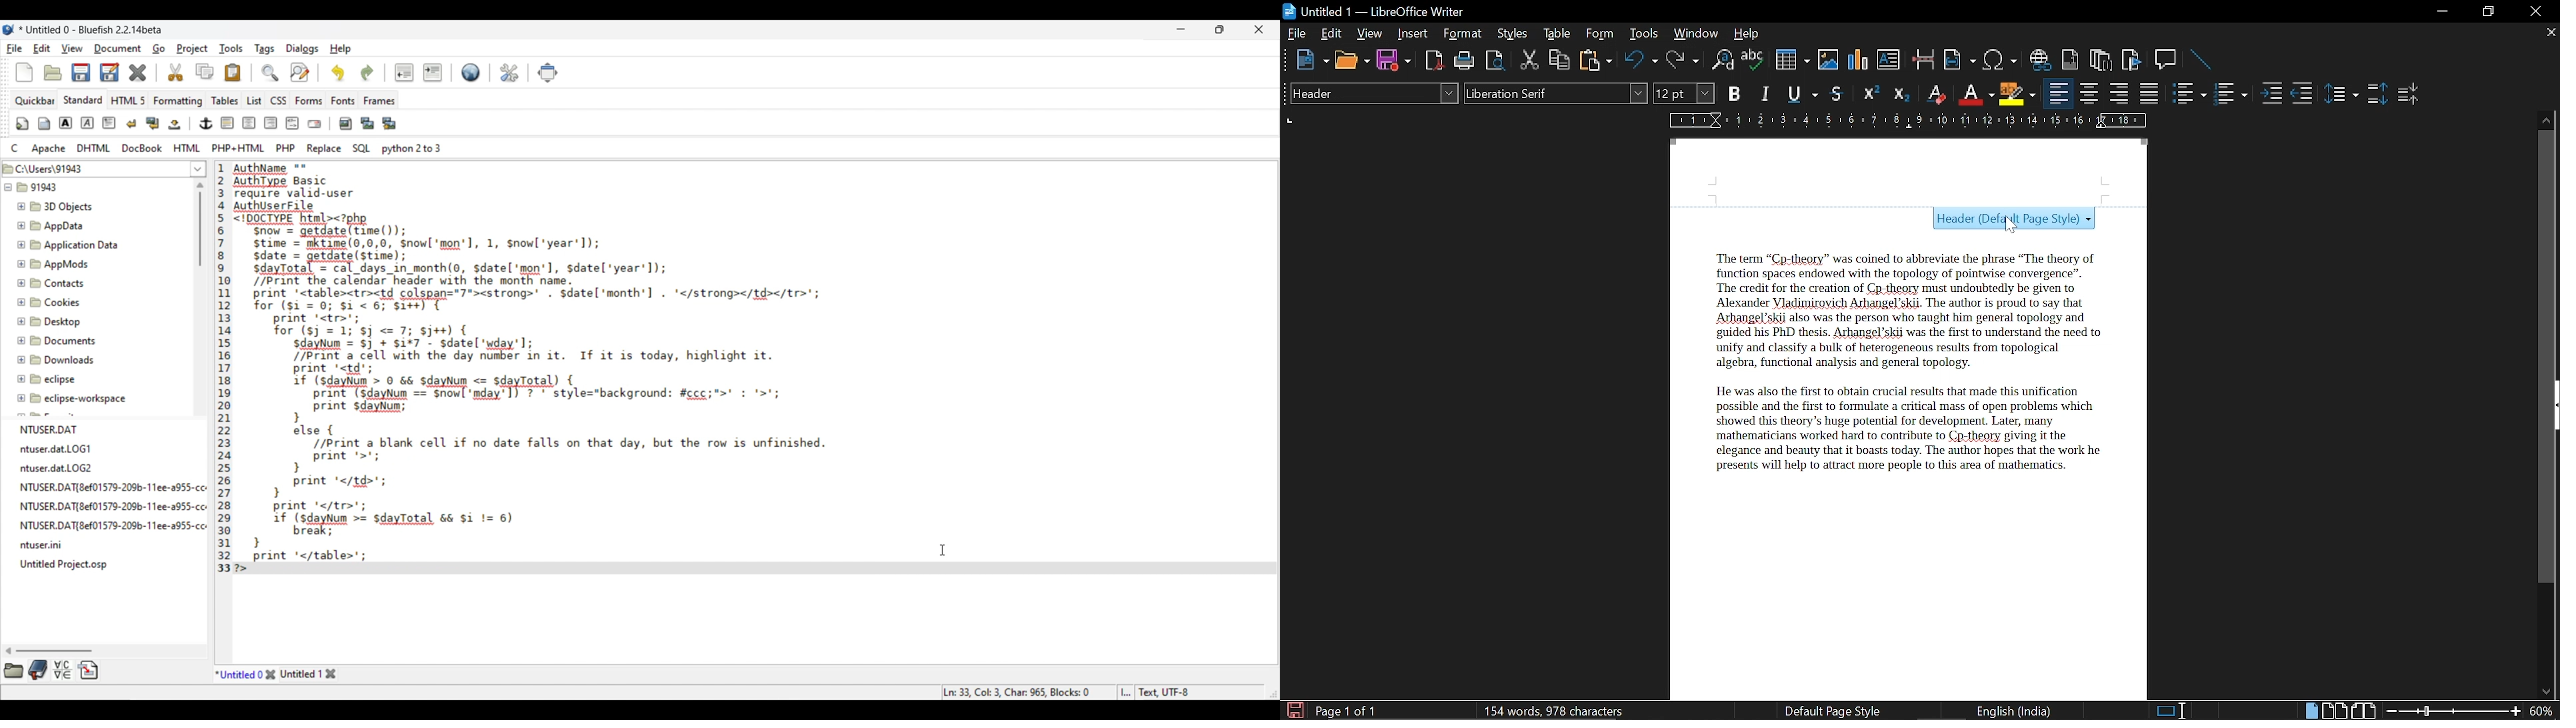  What do you see at coordinates (2016, 711) in the screenshot?
I see ` language` at bounding box center [2016, 711].